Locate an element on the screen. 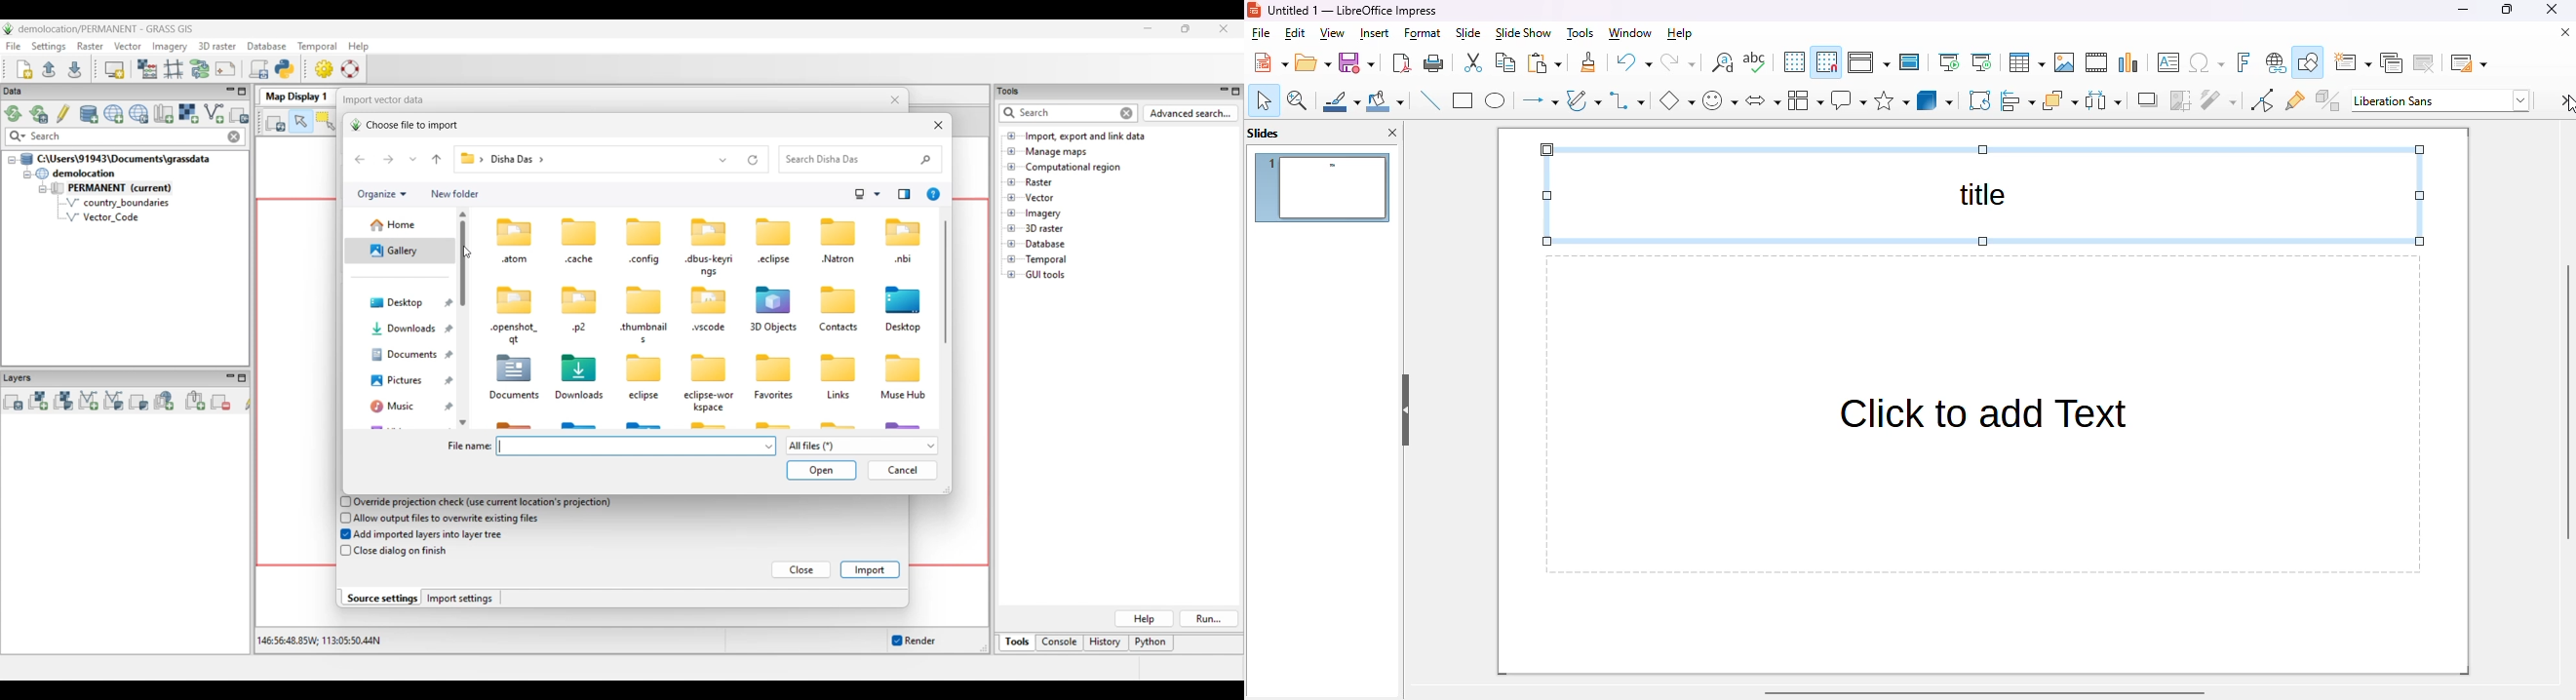  export directly as PDF is located at coordinates (1403, 63).